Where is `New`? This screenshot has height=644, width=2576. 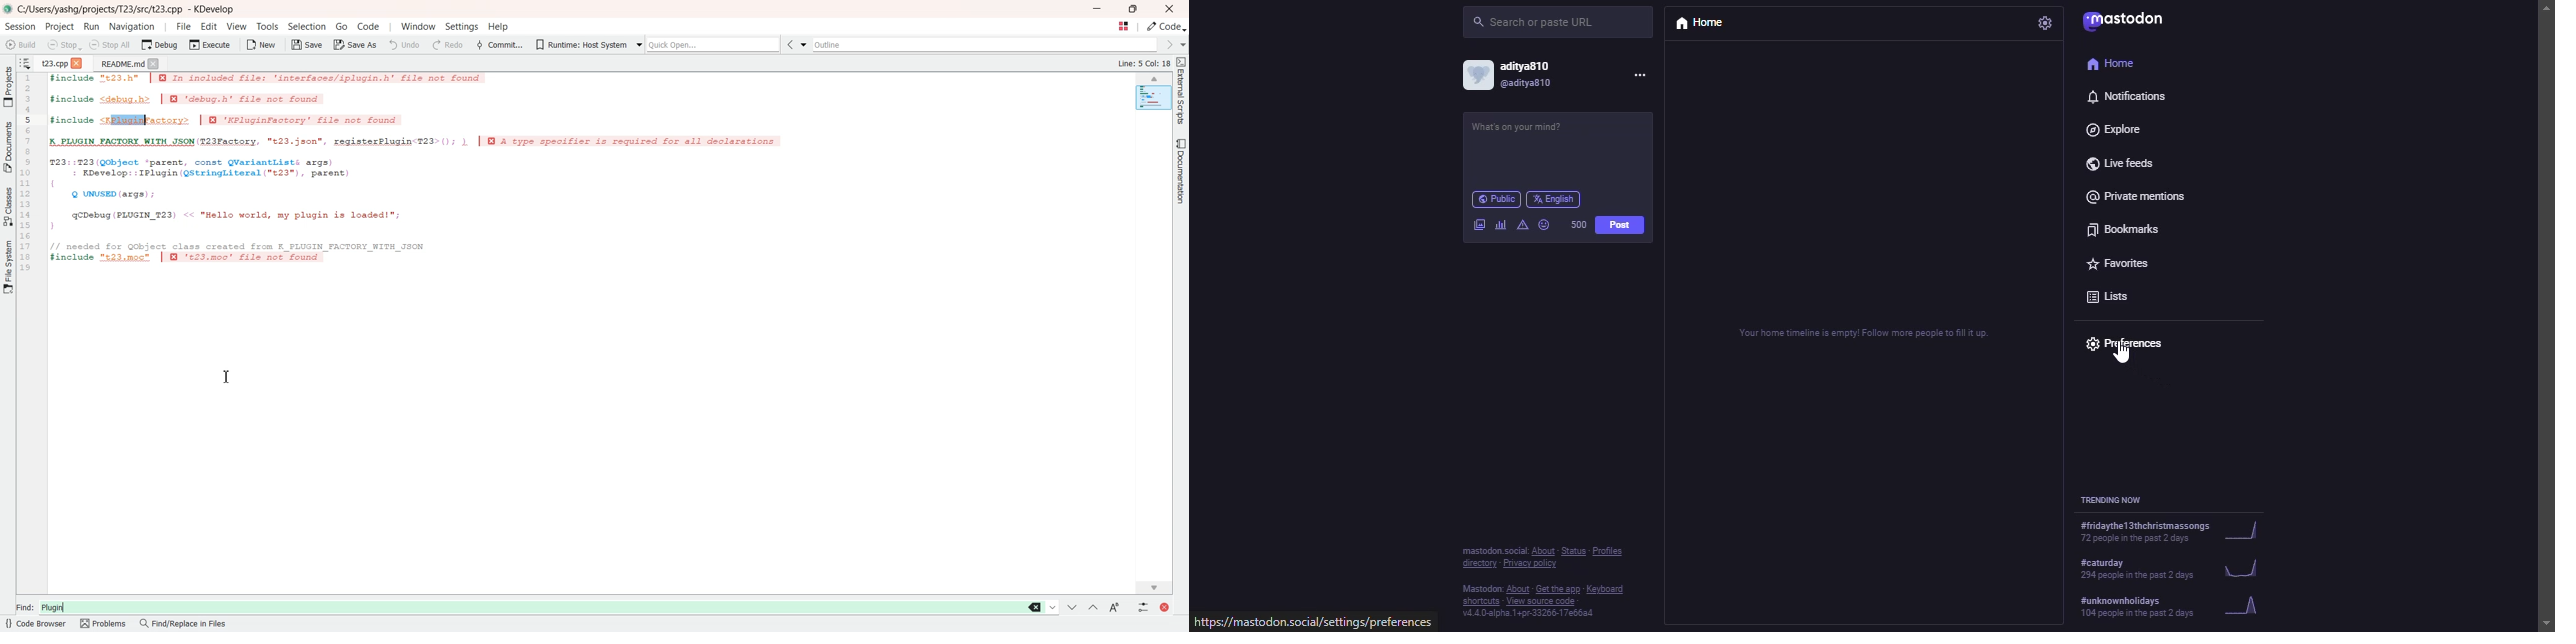 New is located at coordinates (262, 44).